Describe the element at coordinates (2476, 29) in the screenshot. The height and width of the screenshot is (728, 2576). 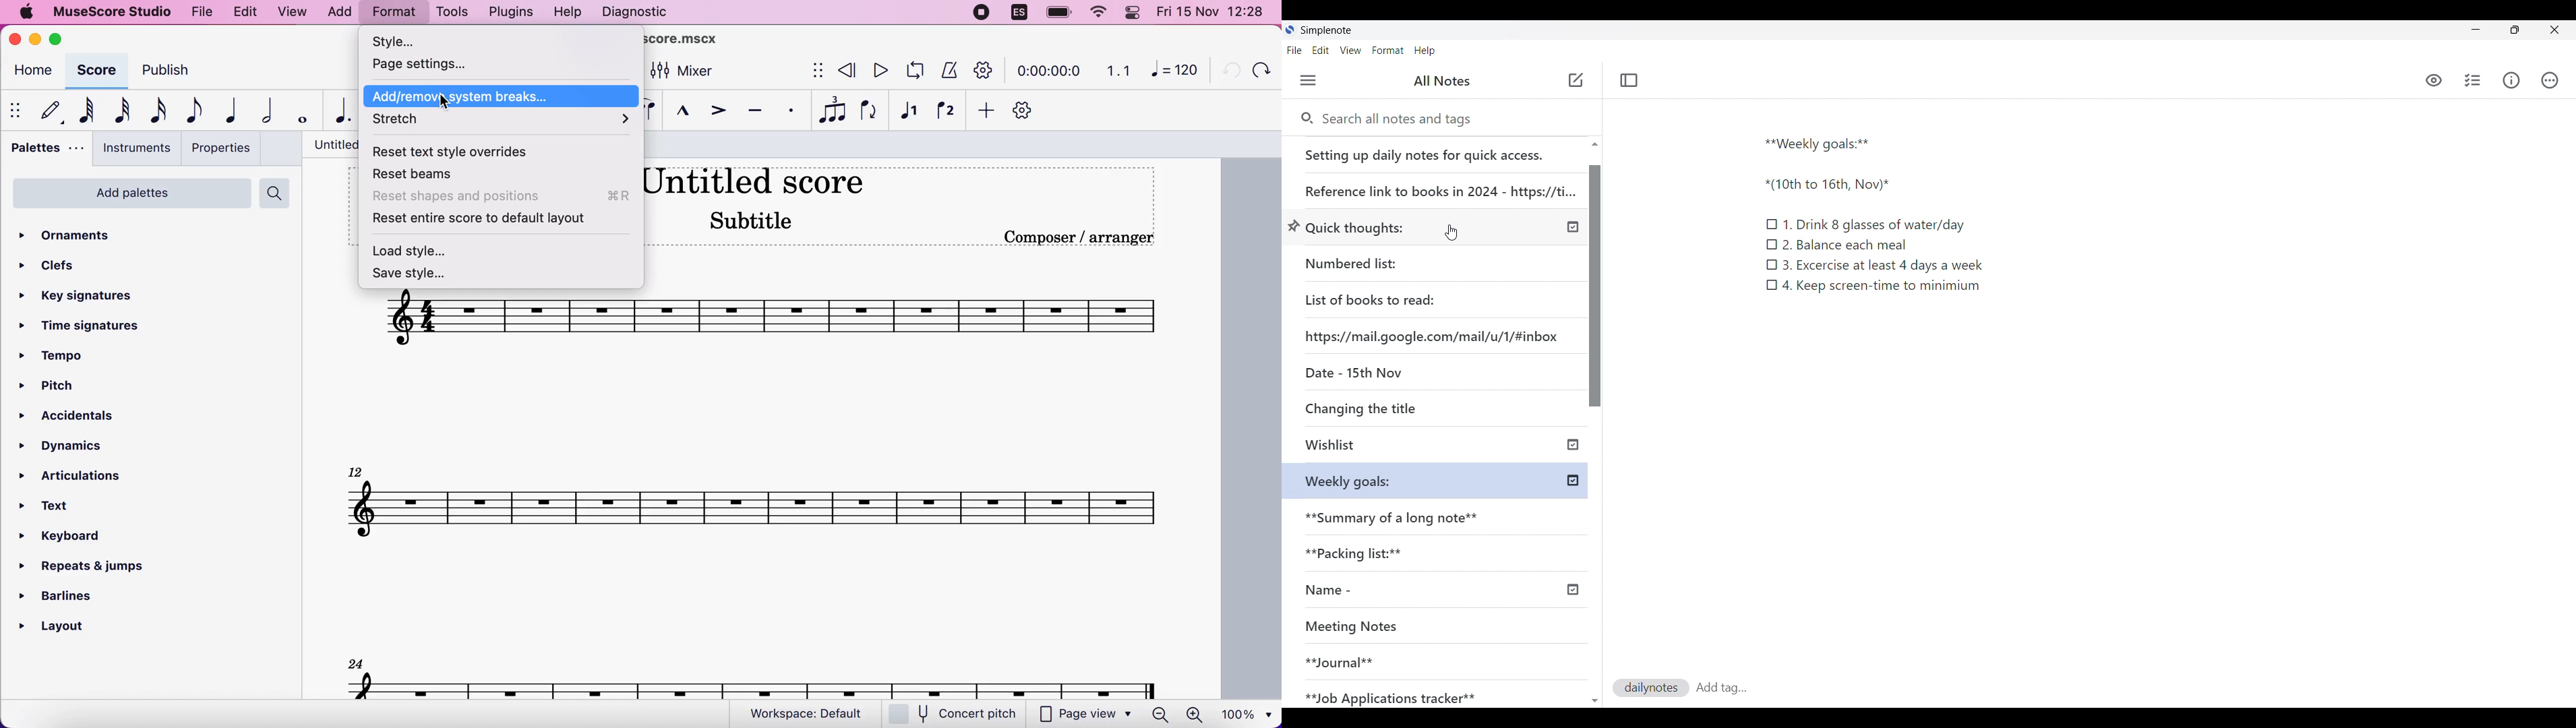
I see `Minimize` at that location.